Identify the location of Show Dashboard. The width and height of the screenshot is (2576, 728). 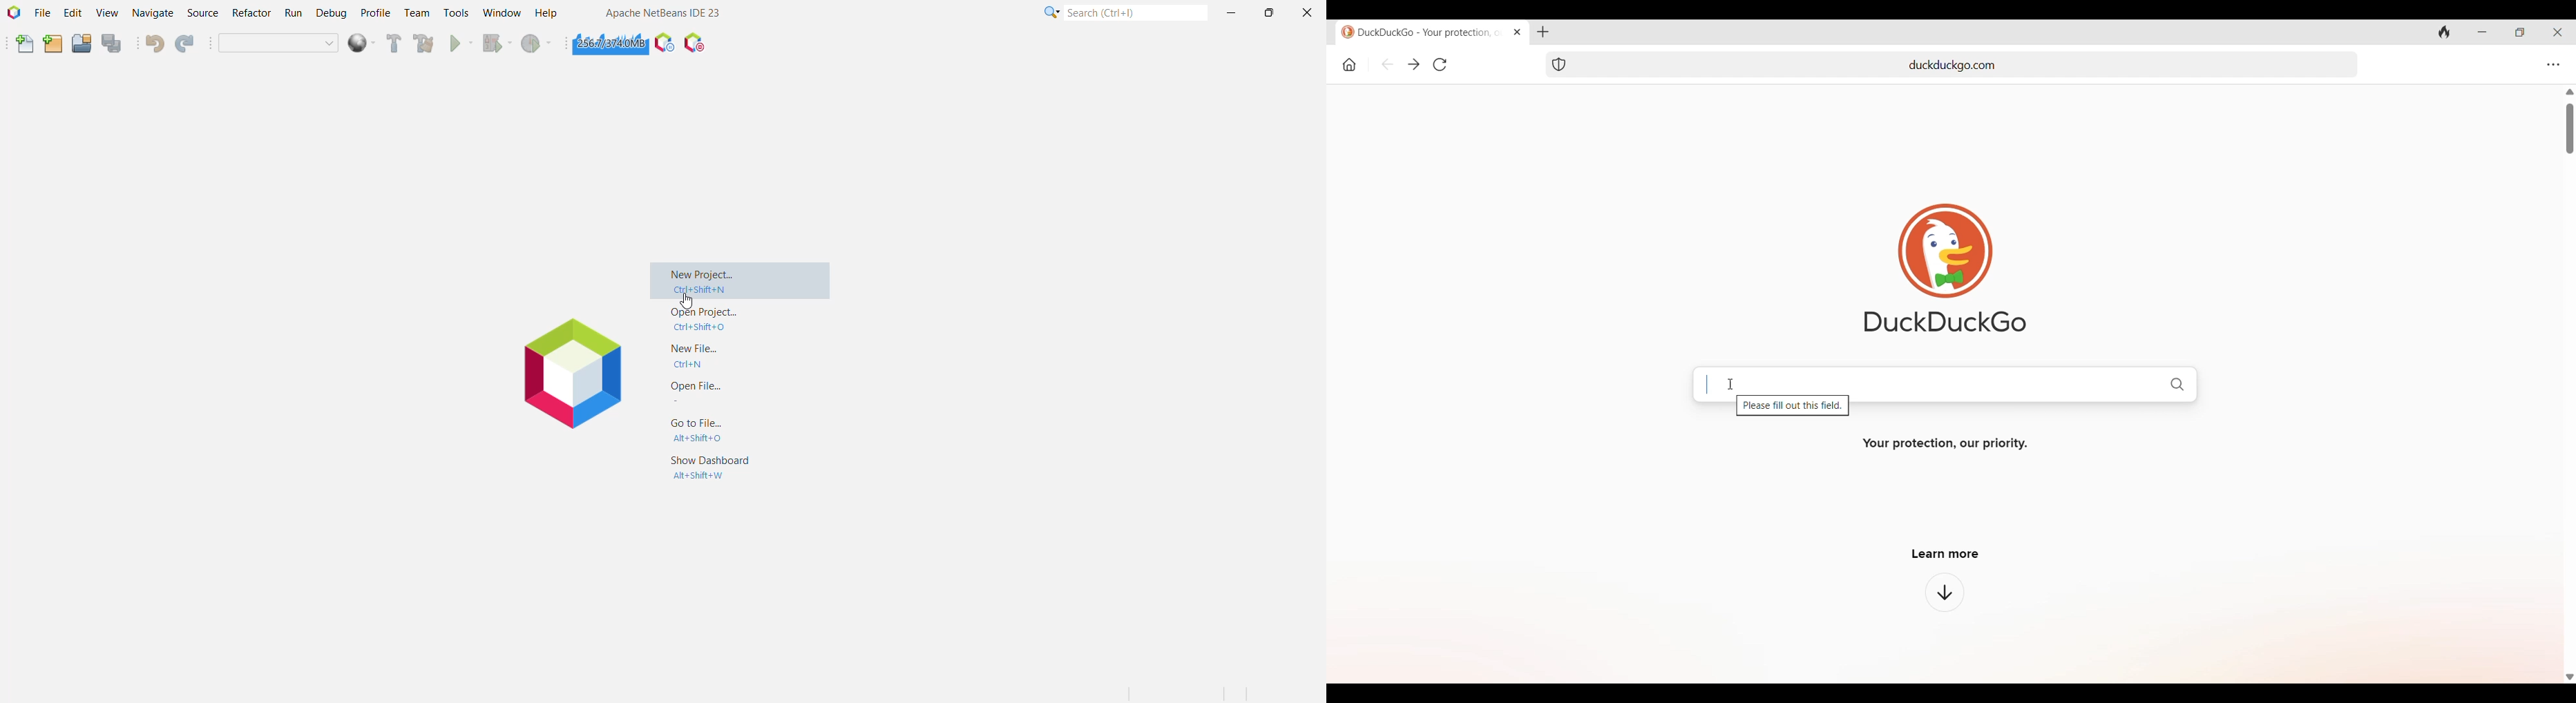
(742, 467).